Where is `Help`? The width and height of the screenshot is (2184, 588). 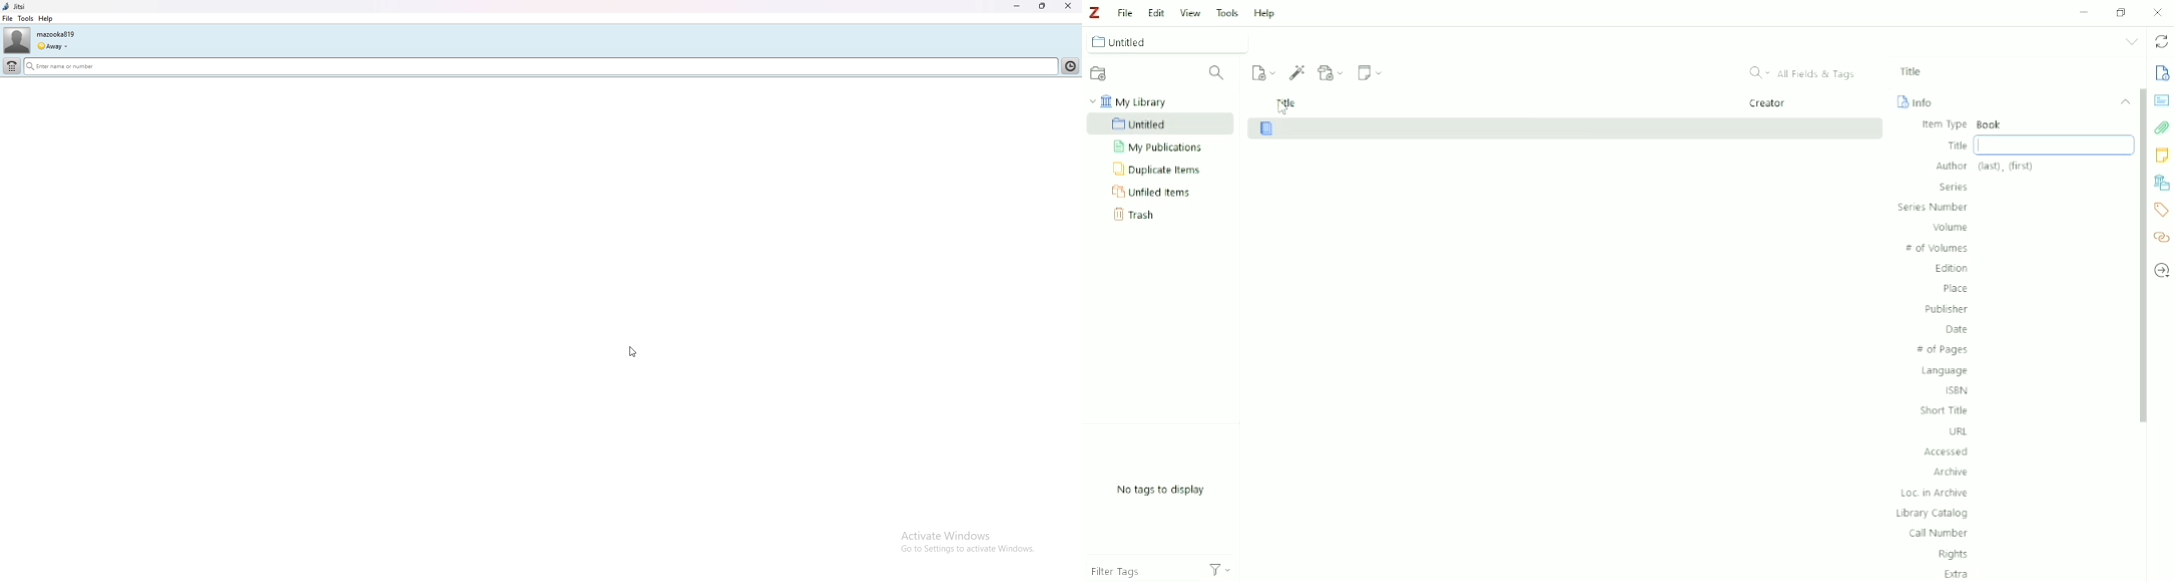
Help is located at coordinates (1265, 13).